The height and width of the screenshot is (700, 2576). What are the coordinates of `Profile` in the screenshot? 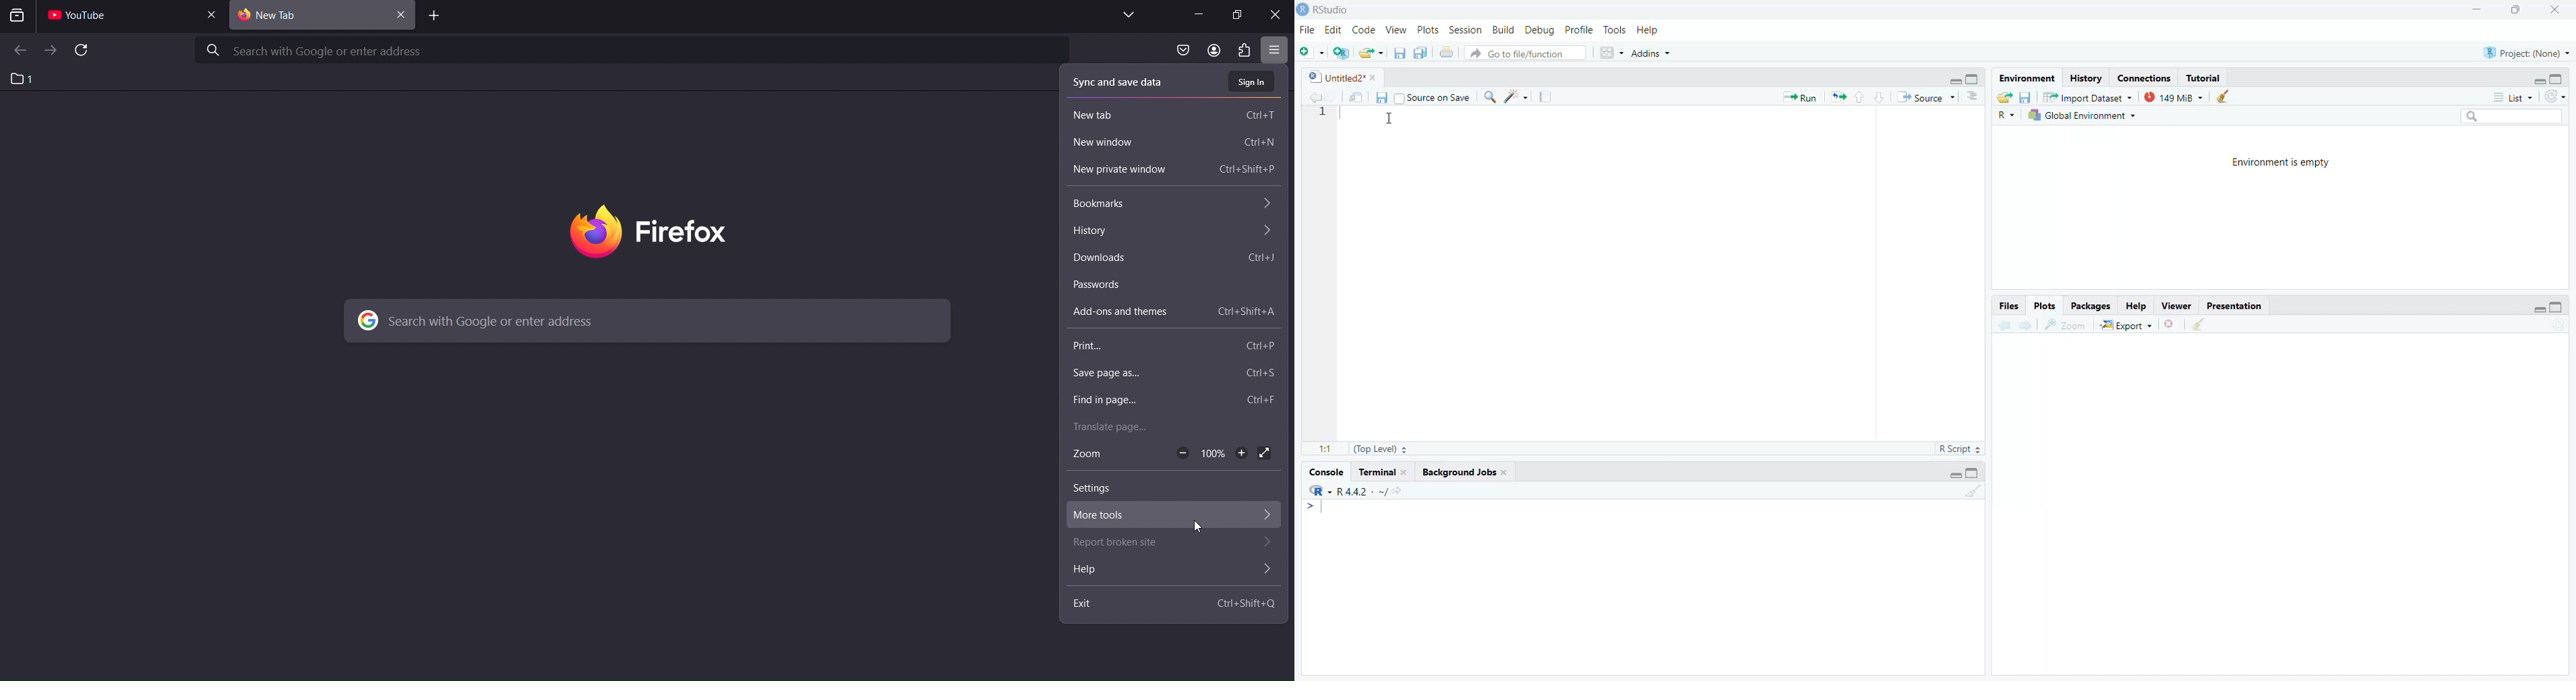 It's located at (1577, 28).